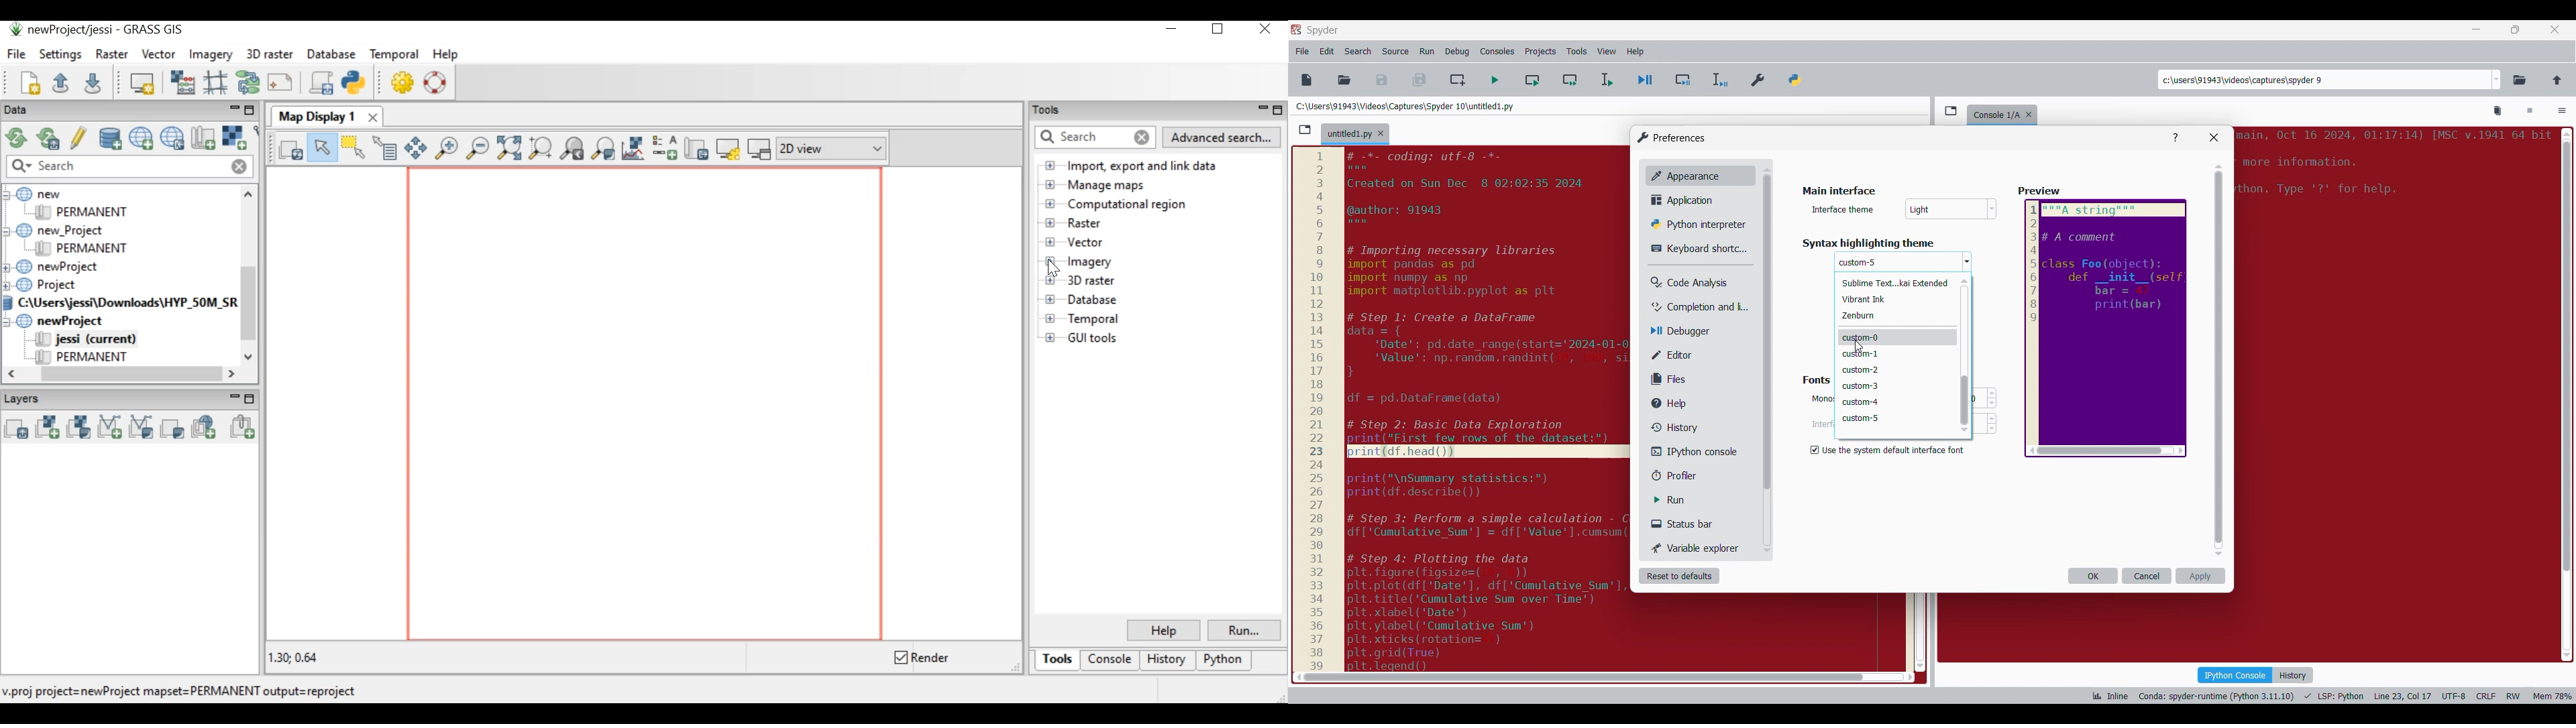  Describe the element at coordinates (2565, 391) in the screenshot. I see `scroll bar` at that location.